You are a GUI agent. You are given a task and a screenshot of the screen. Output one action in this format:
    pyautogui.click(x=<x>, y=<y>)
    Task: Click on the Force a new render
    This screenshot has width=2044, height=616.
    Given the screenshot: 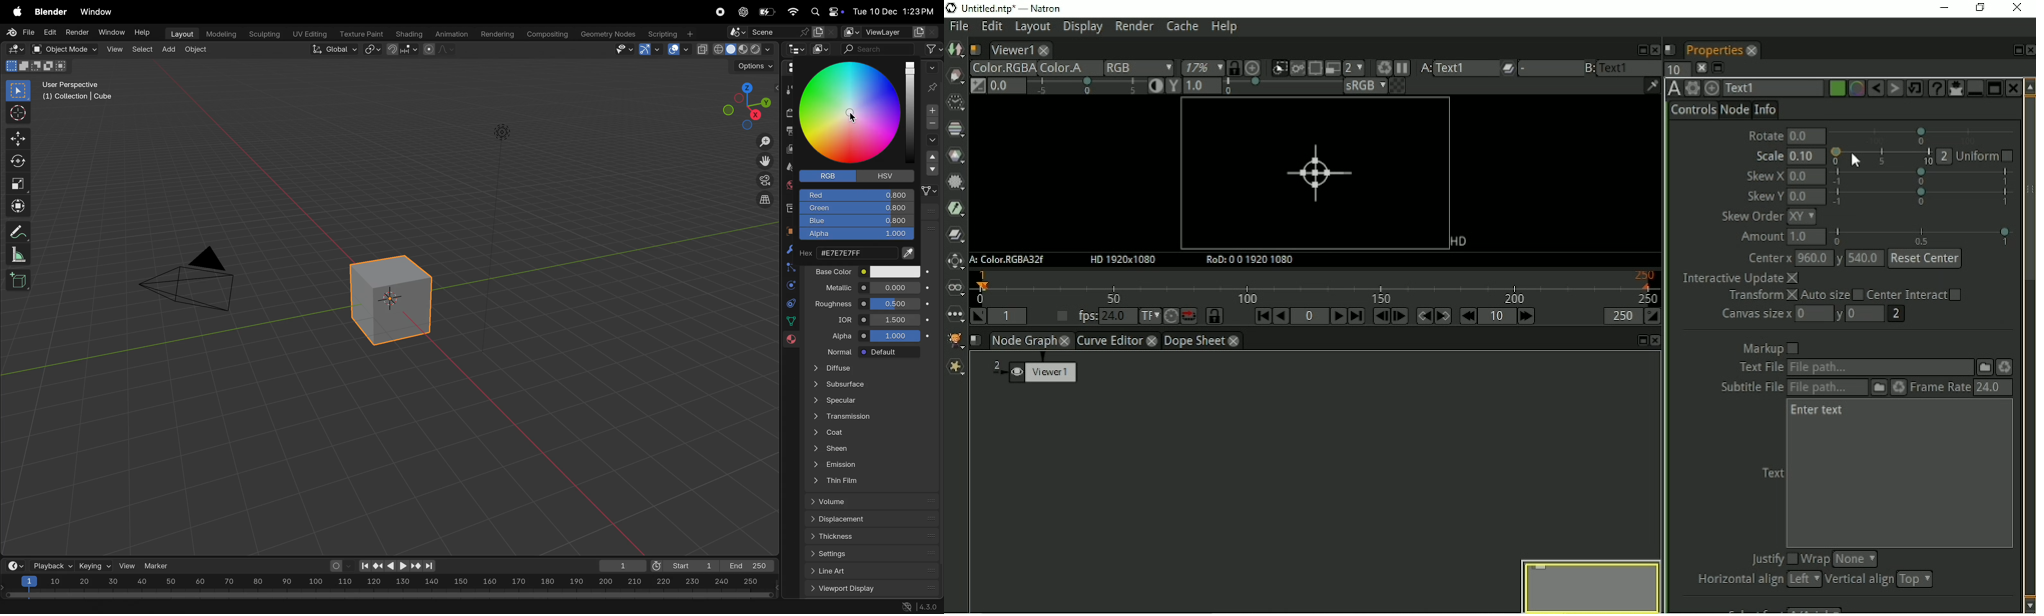 What is the action you would take?
    pyautogui.click(x=1382, y=67)
    